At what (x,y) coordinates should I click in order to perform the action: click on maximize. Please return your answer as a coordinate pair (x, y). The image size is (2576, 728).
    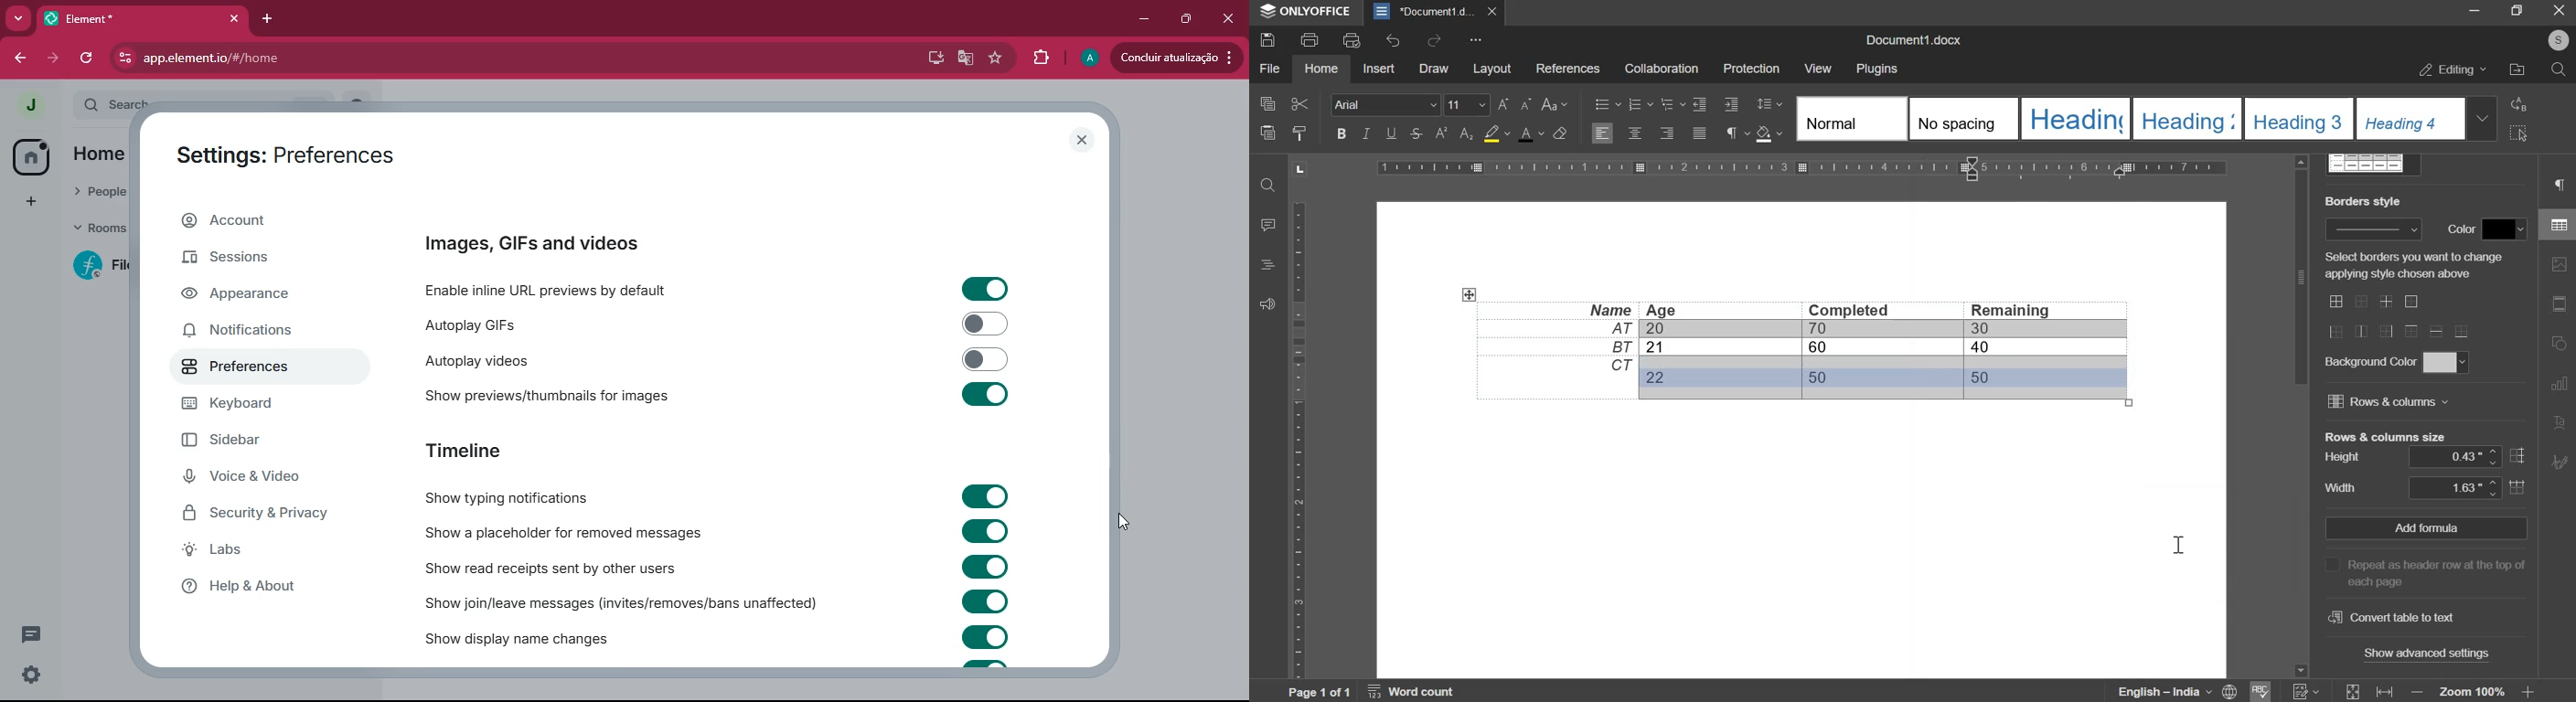
    Looking at the image, I should click on (1187, 19).